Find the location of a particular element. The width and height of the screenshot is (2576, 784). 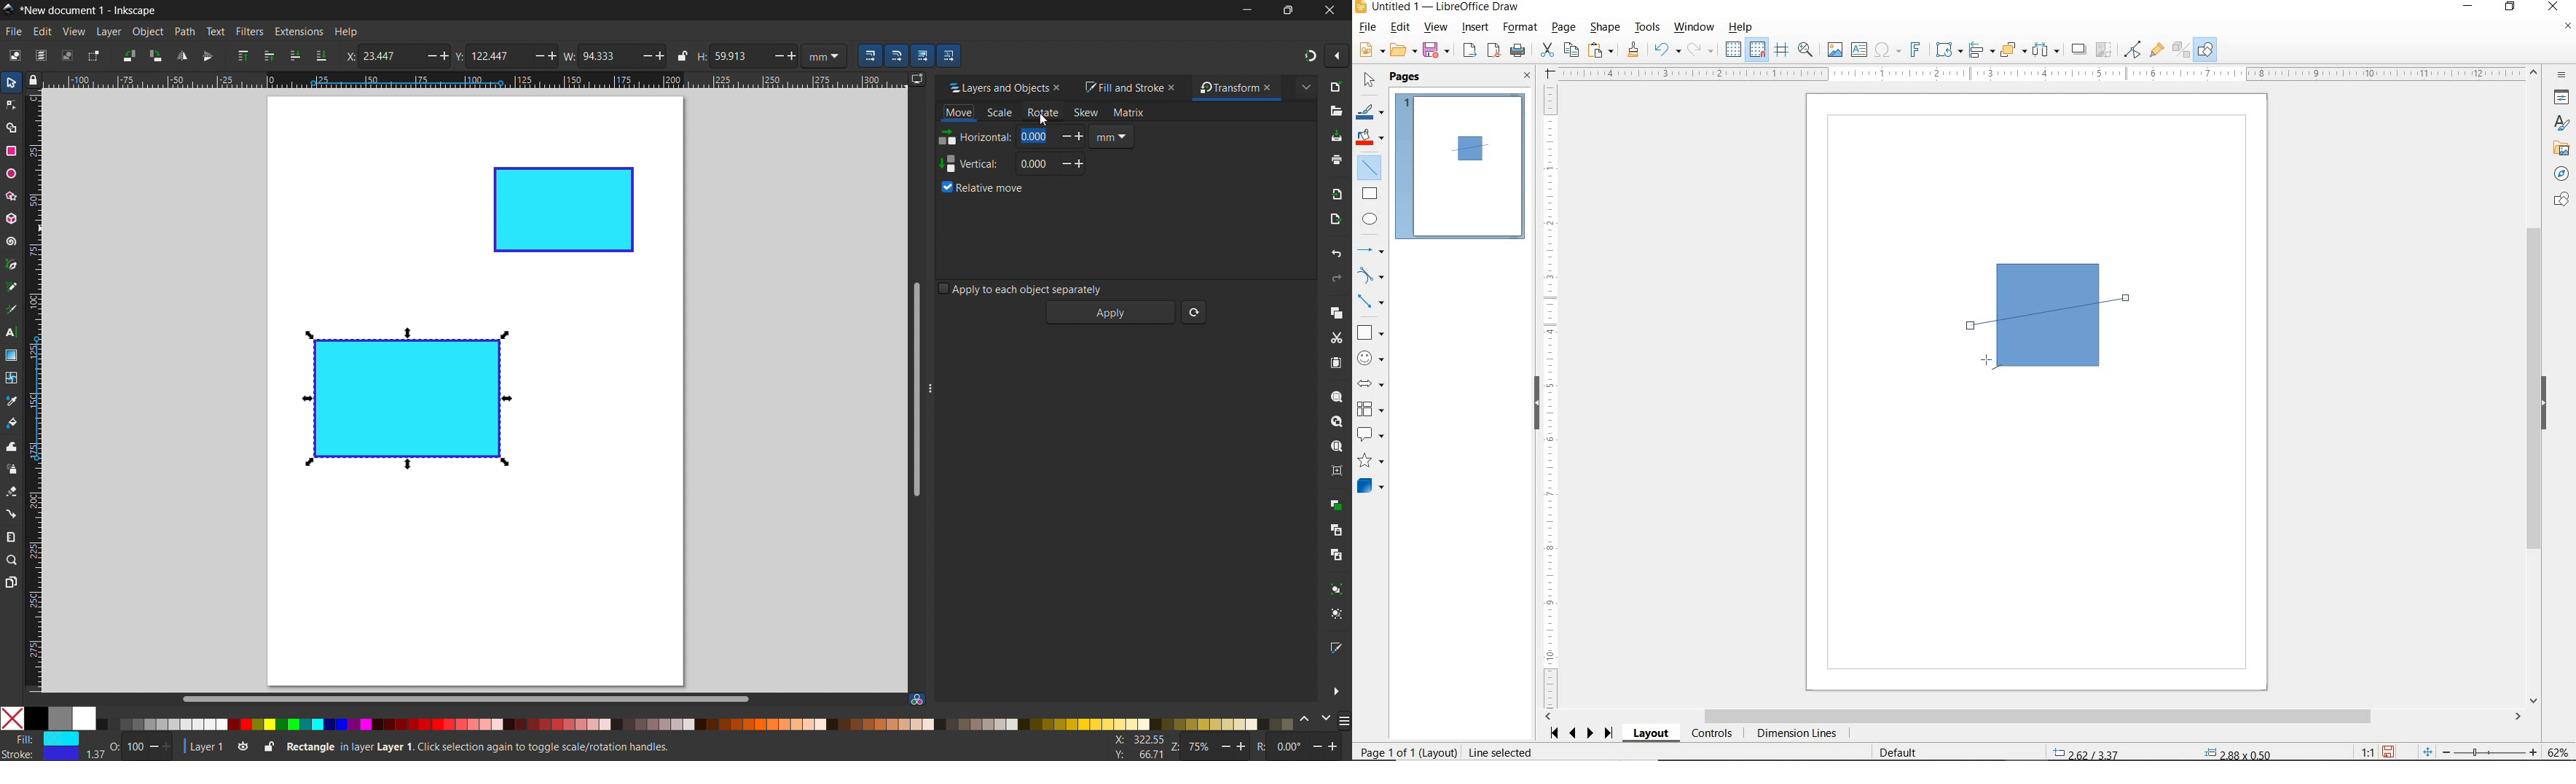

import is located at coordinates (1338, 193).